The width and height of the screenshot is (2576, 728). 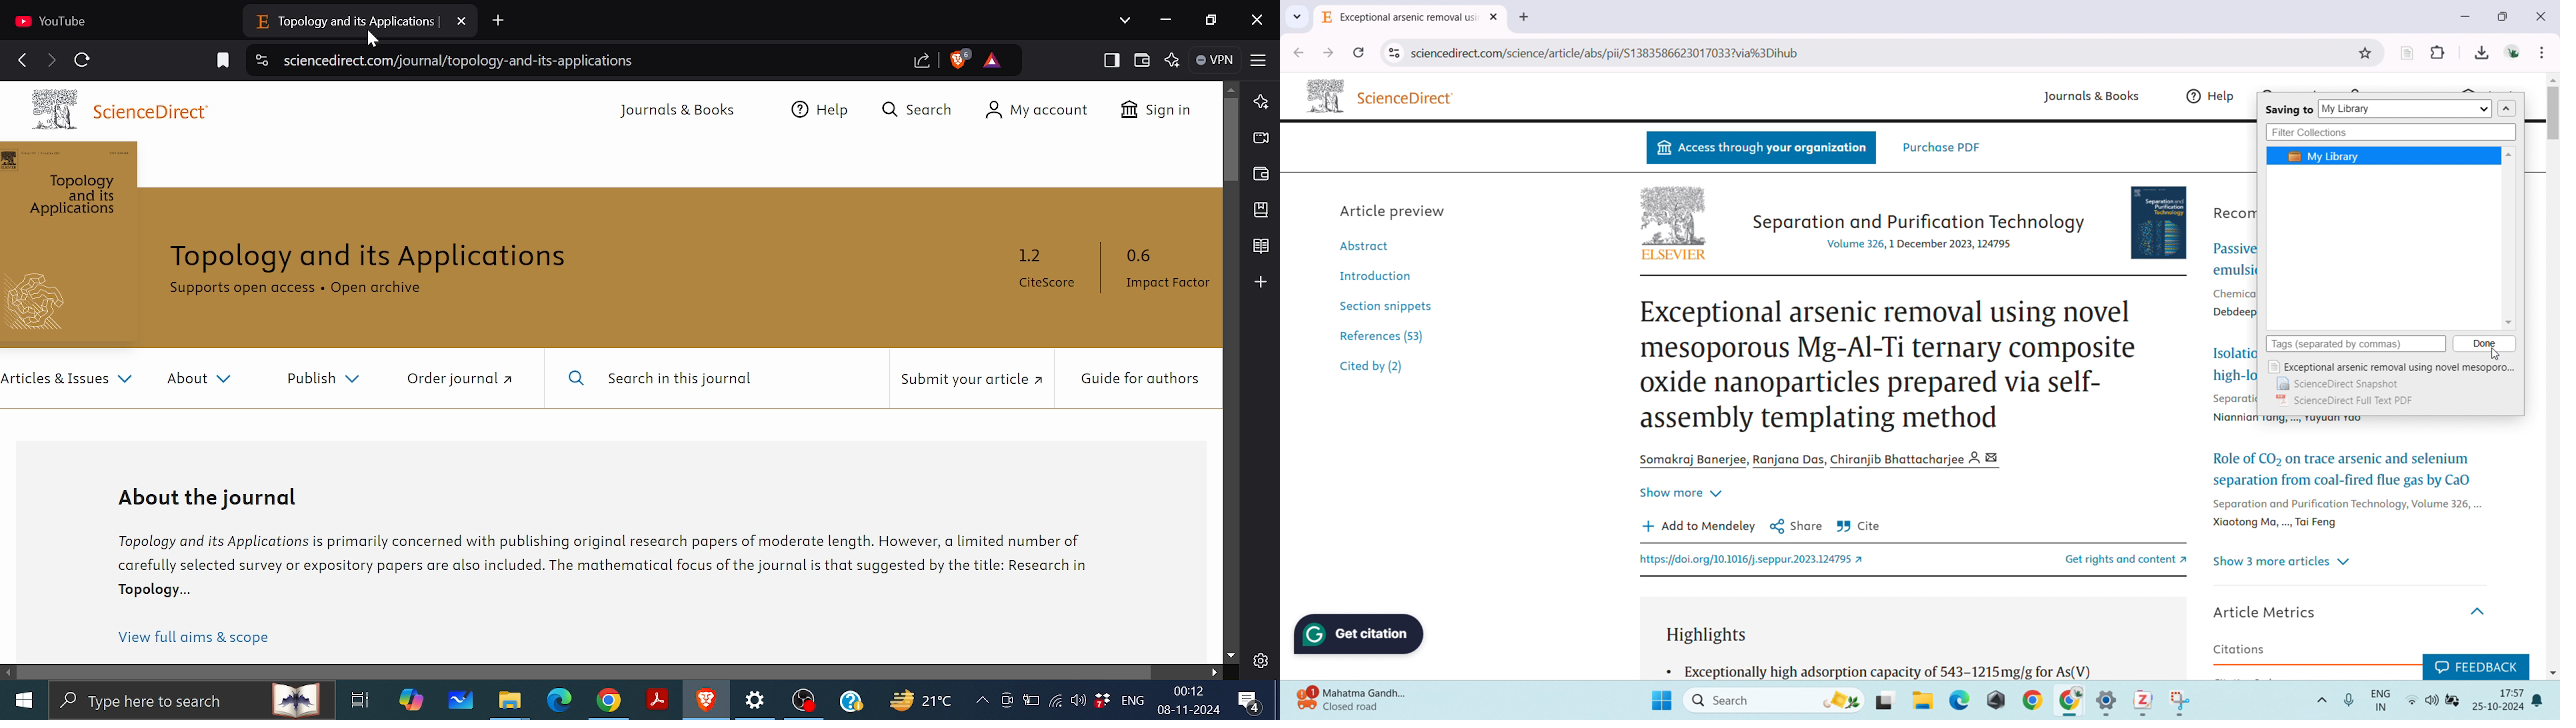 What do you see at coordinates (1880, 53) in the screenshot?
I see `url space` at bounding box center [1880, 53].